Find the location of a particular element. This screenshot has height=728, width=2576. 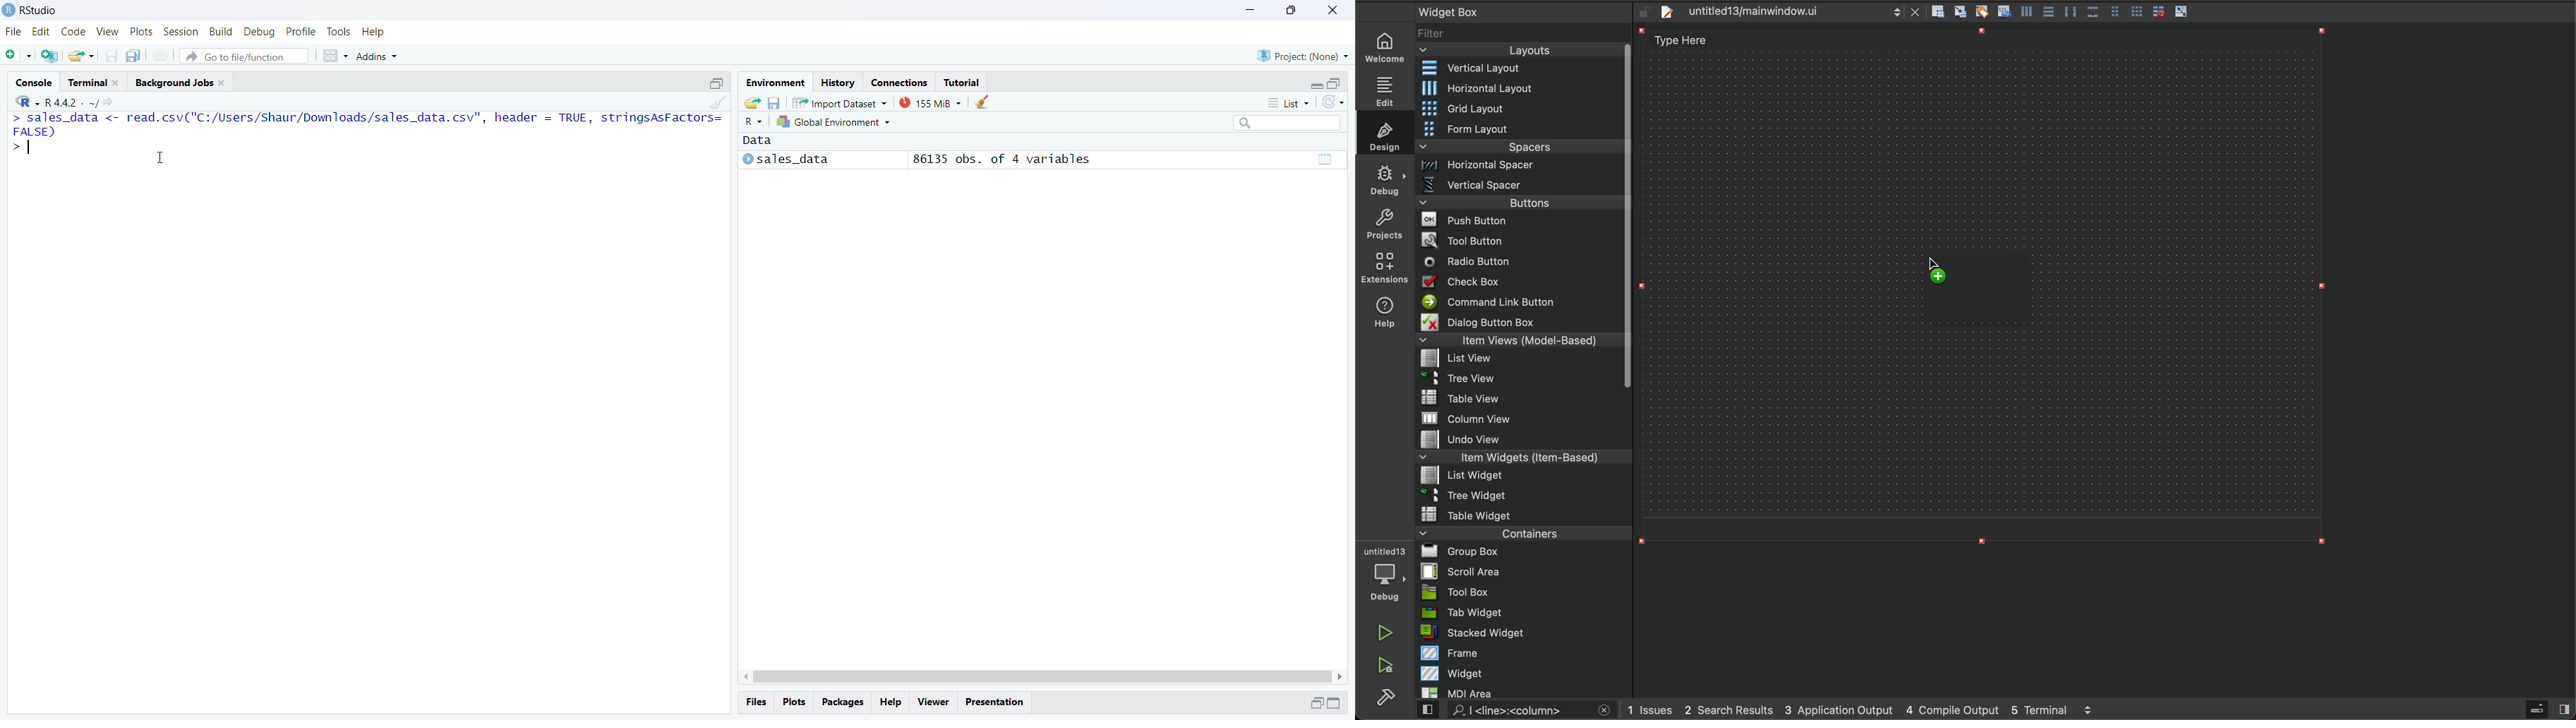

Tools is located at coordinates (339, 31).